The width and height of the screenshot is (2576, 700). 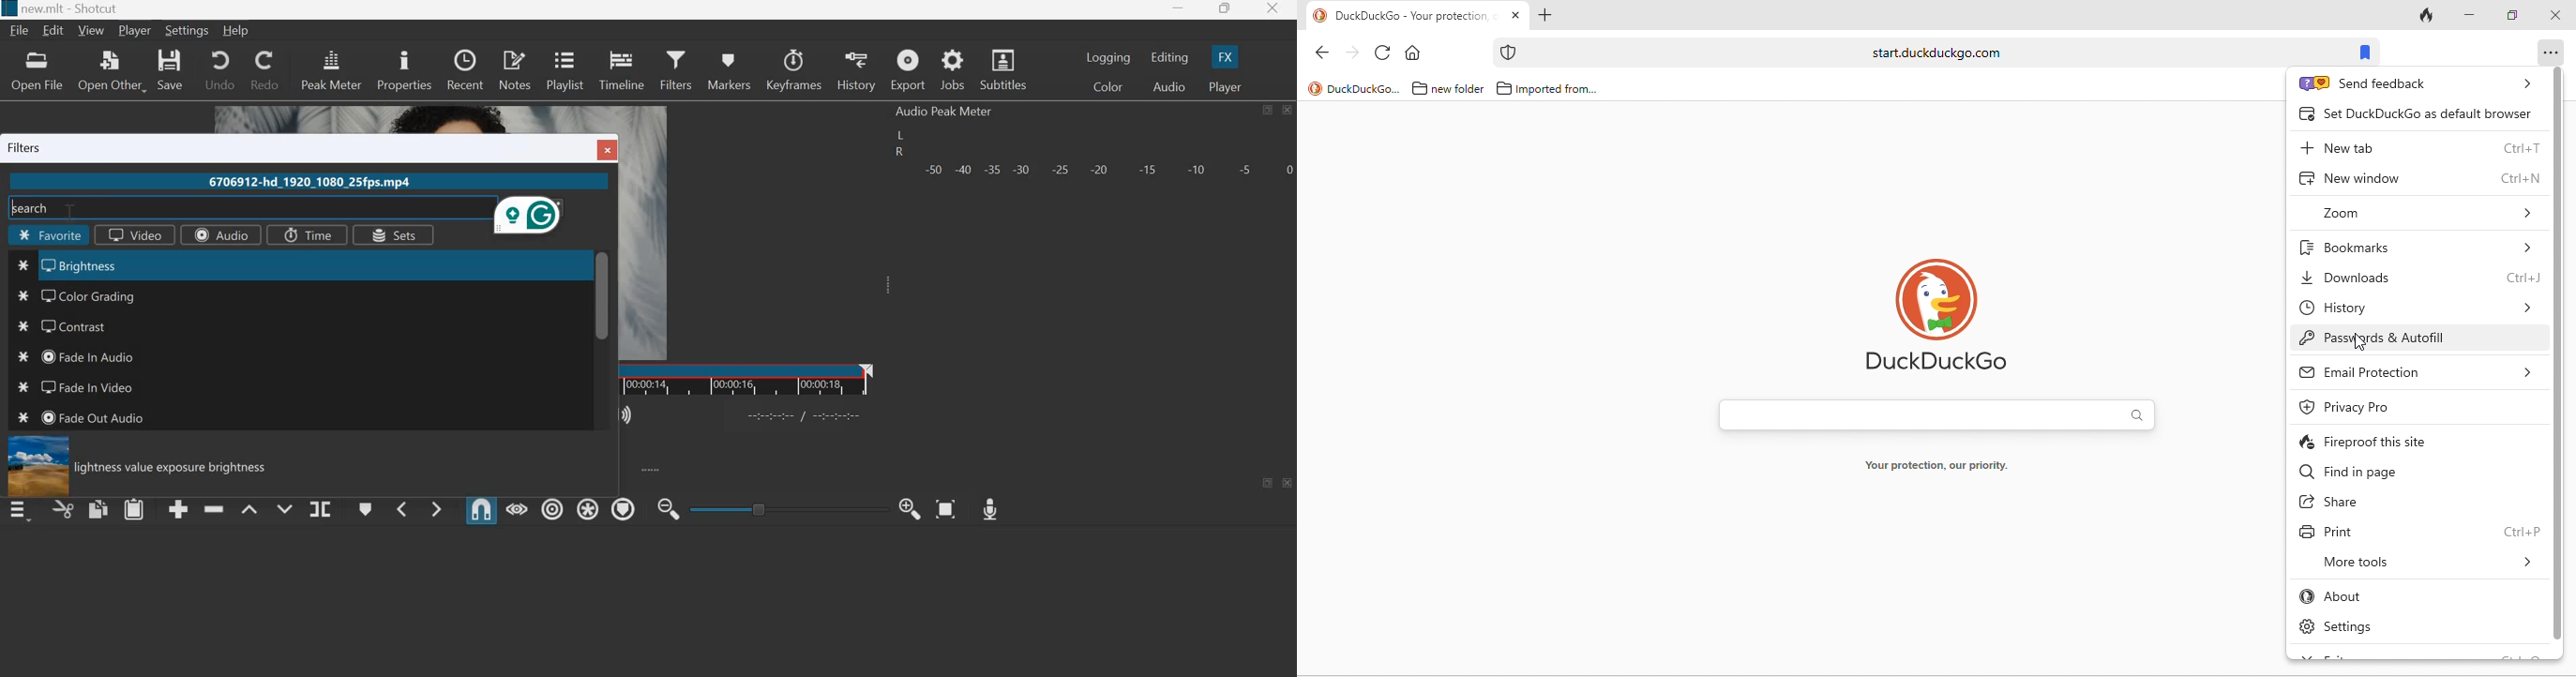 What do you see at coordinates (220, 68) in the screenshot?
I see `undo` at bounding box center [220, 68].